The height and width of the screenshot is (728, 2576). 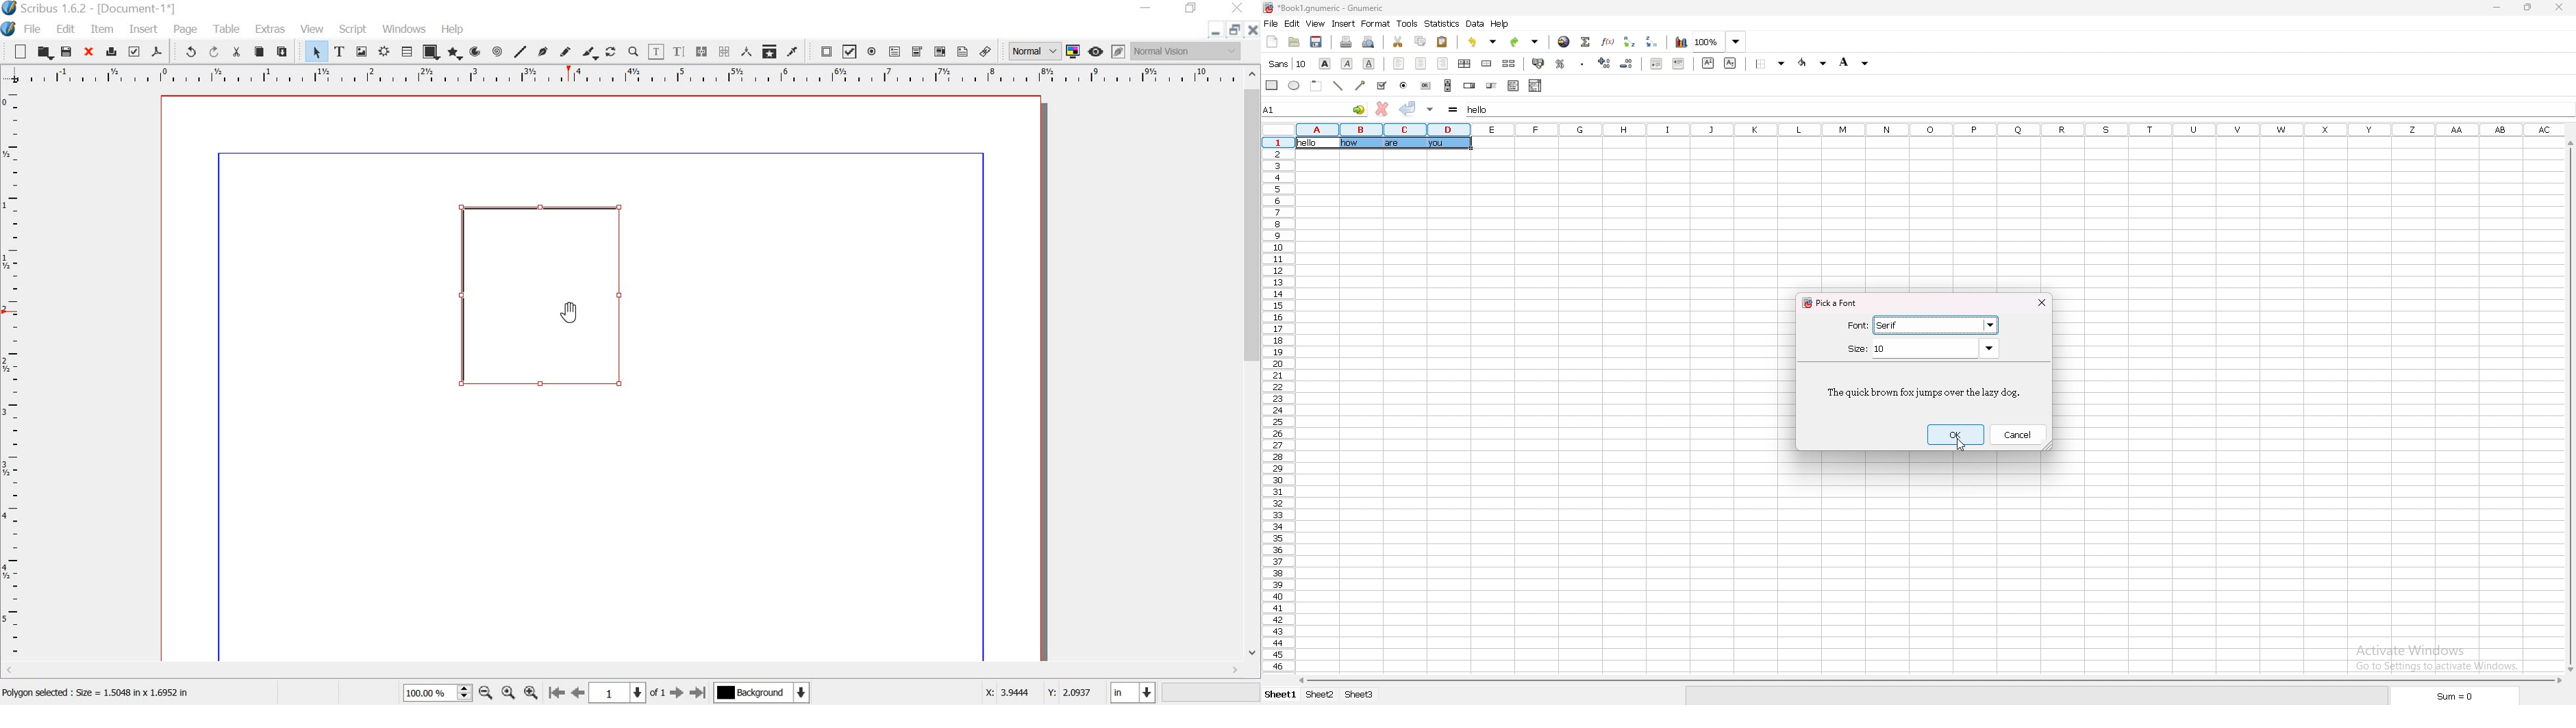 I want to click on cursor, so click(x=572, y=310).